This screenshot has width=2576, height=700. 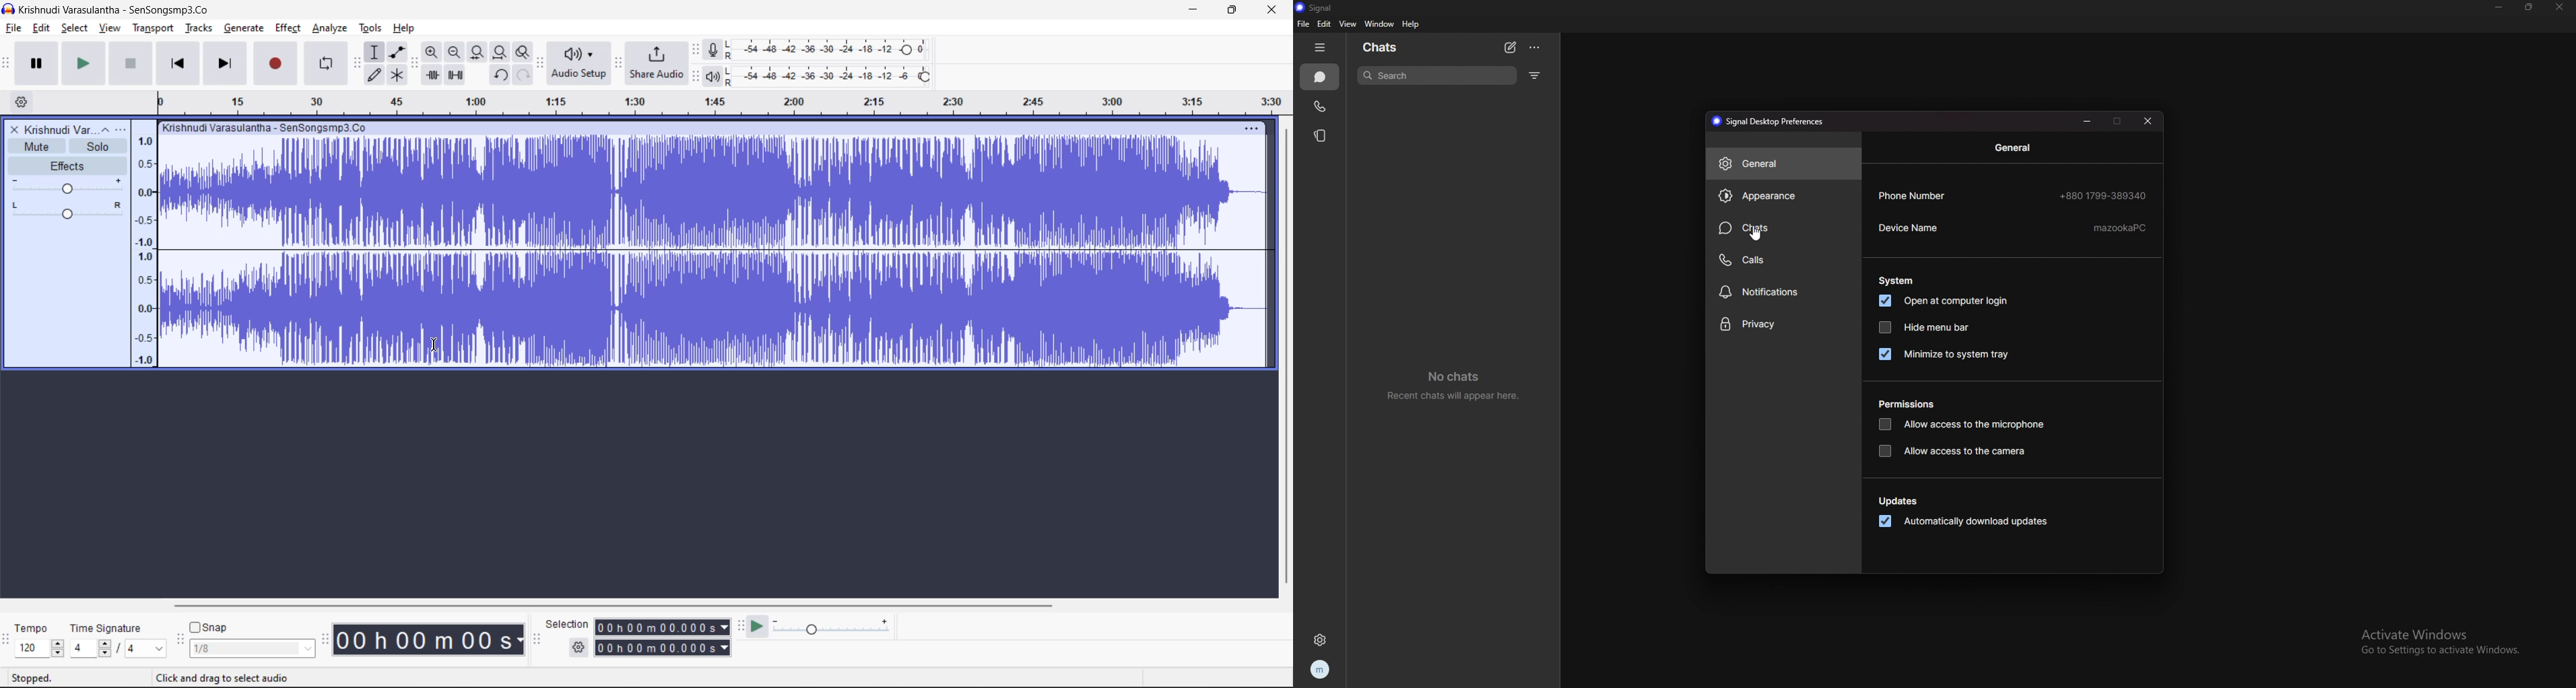 What do you see at coordinates (836, 48) in the screenshot?
I see `recording level` at bounding box center [836, 48].